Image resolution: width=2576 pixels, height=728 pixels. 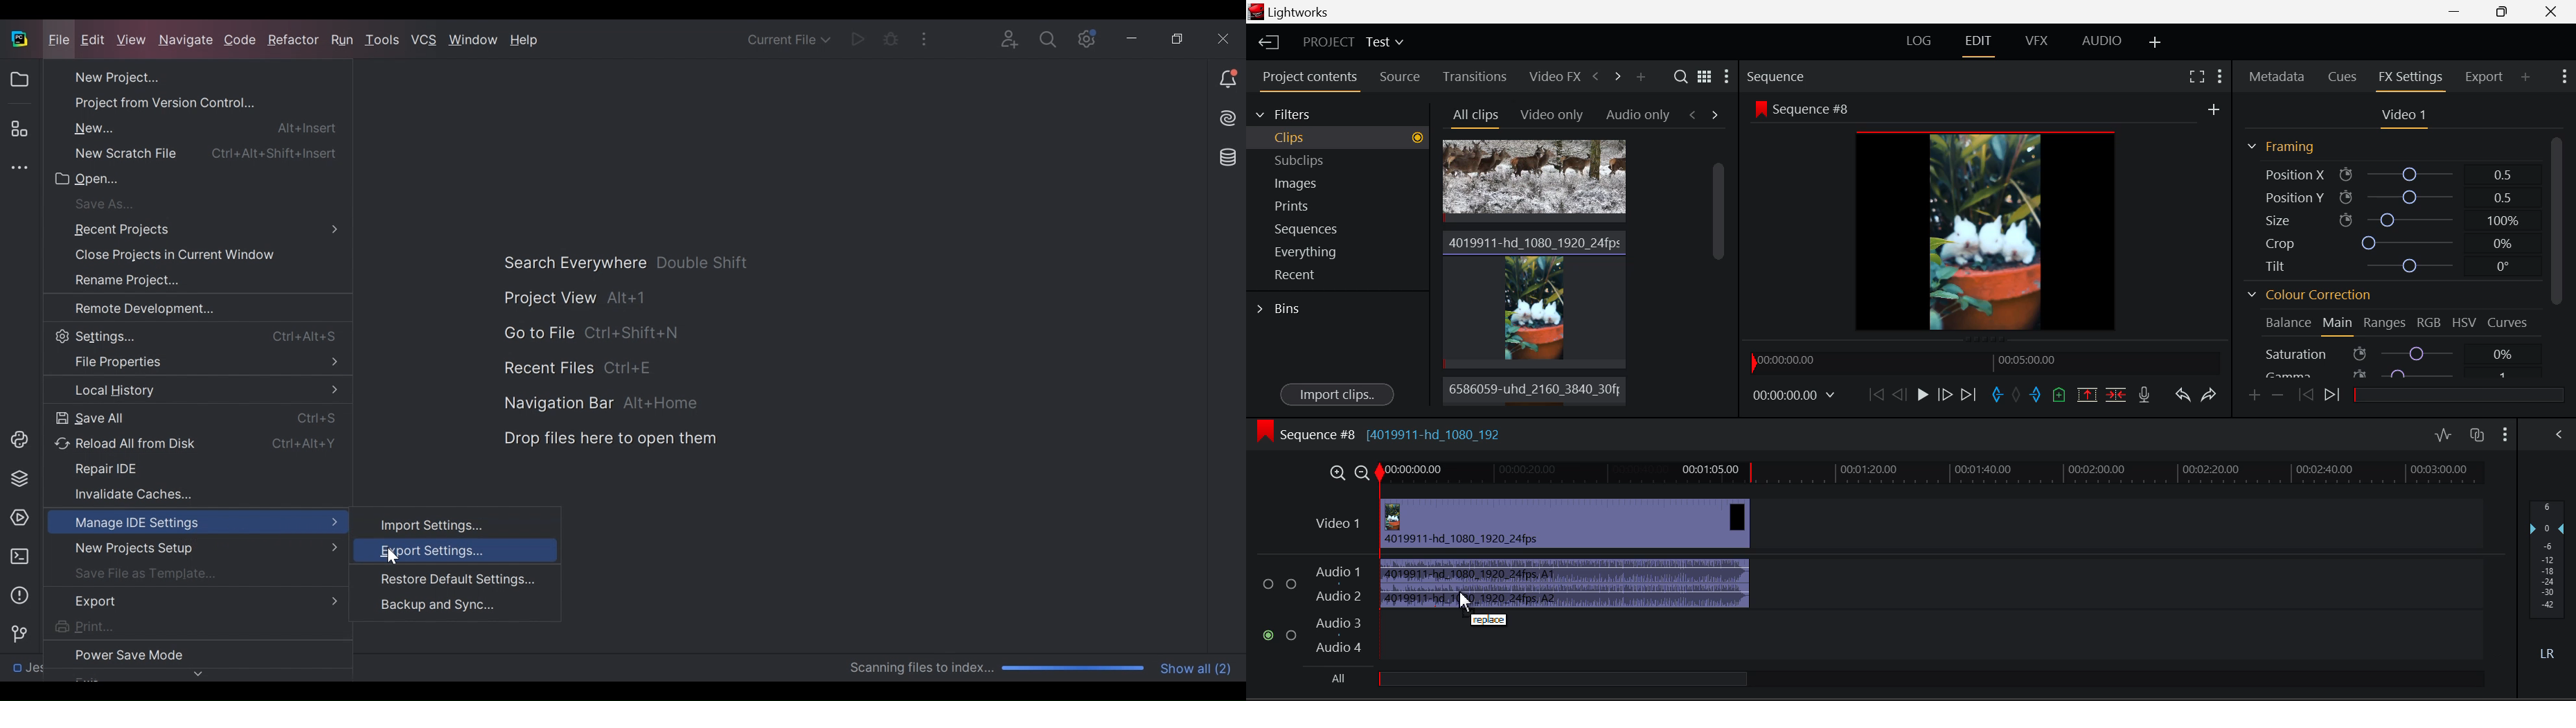 What do you see at coordinates (1640, 76) in the screenshot?
I see `Add Panel` at bounding box center [1640, 76].